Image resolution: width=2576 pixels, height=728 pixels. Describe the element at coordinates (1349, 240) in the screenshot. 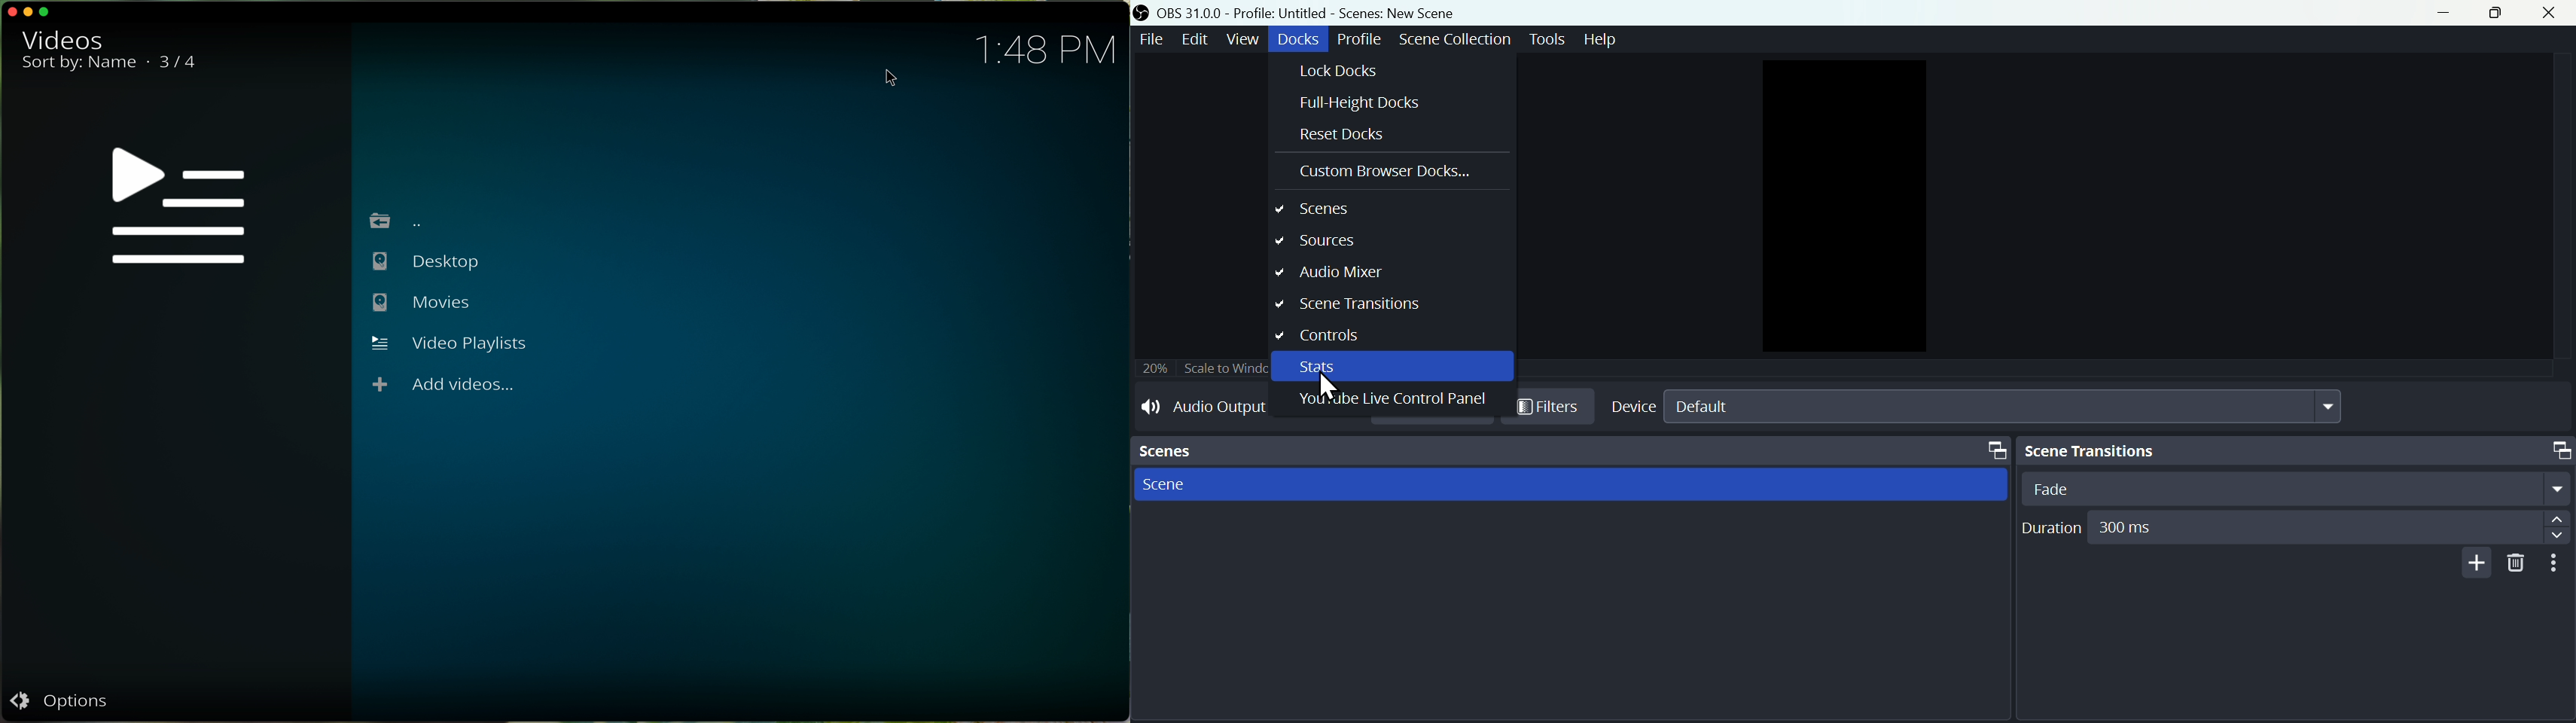

I see `sources` at that location.